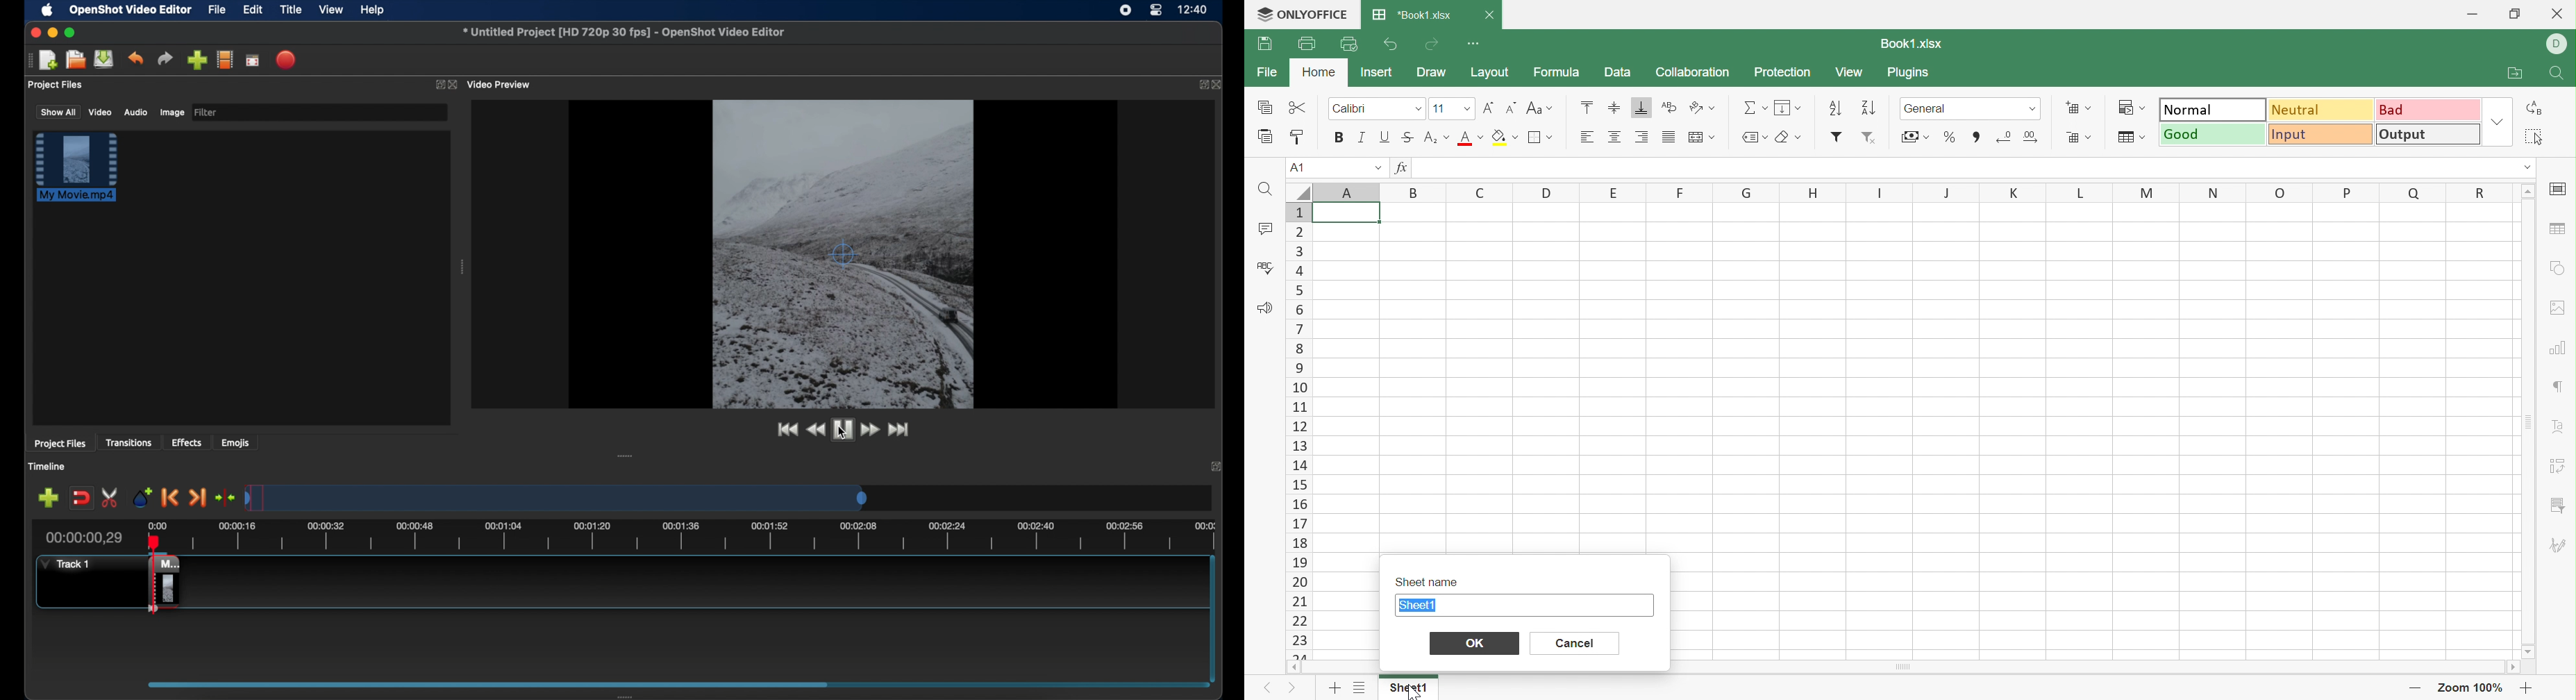 The image size is (2576, 700). Describe the element at coordinates (252, 61) in the screenshot. I see `full screen` at that location.